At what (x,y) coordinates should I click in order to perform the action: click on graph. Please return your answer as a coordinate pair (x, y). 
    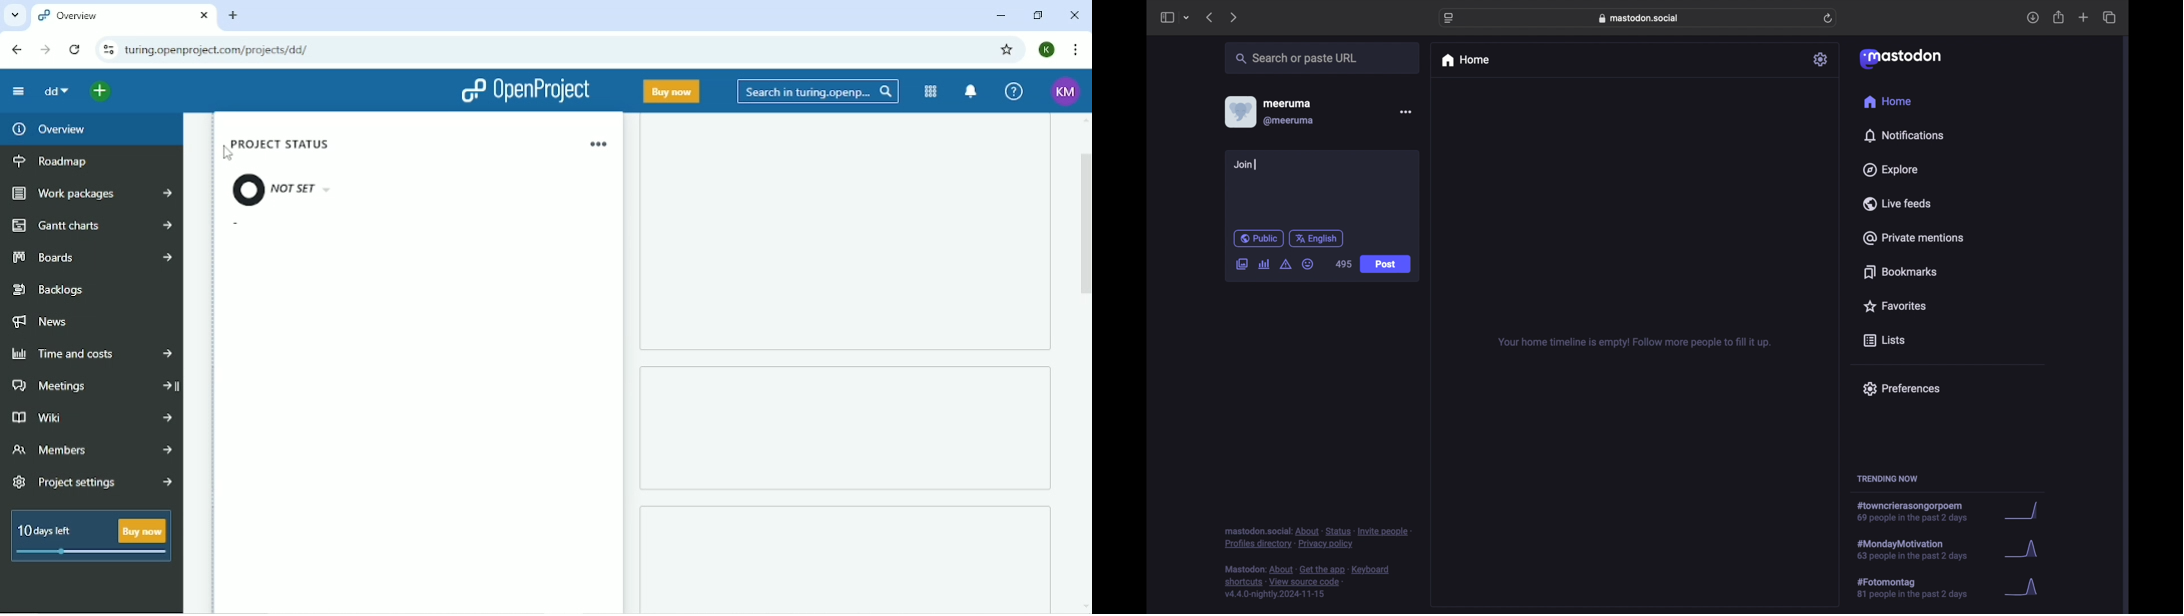
    Looking at the image, I should click on (2022, 512).